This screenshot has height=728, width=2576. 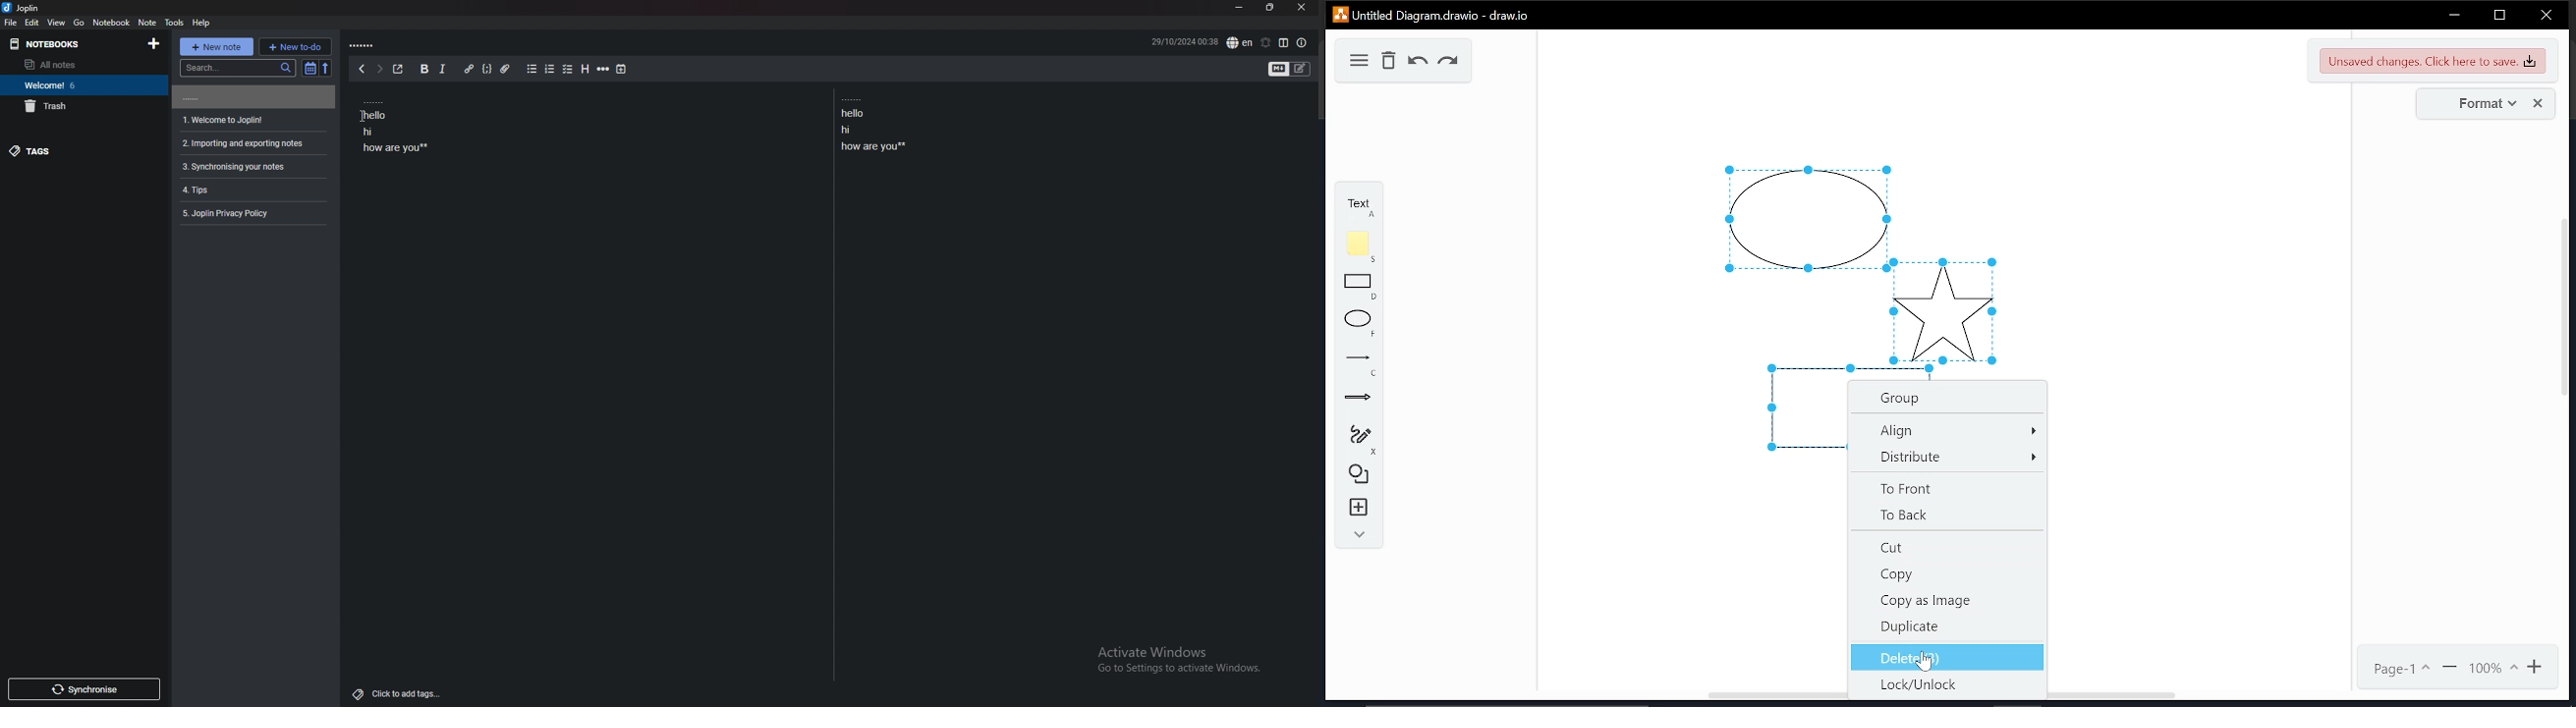 What do you see at coordinates (84, 689) in the screenshot?
I see `synchronise` at bounding box center [84, 689].